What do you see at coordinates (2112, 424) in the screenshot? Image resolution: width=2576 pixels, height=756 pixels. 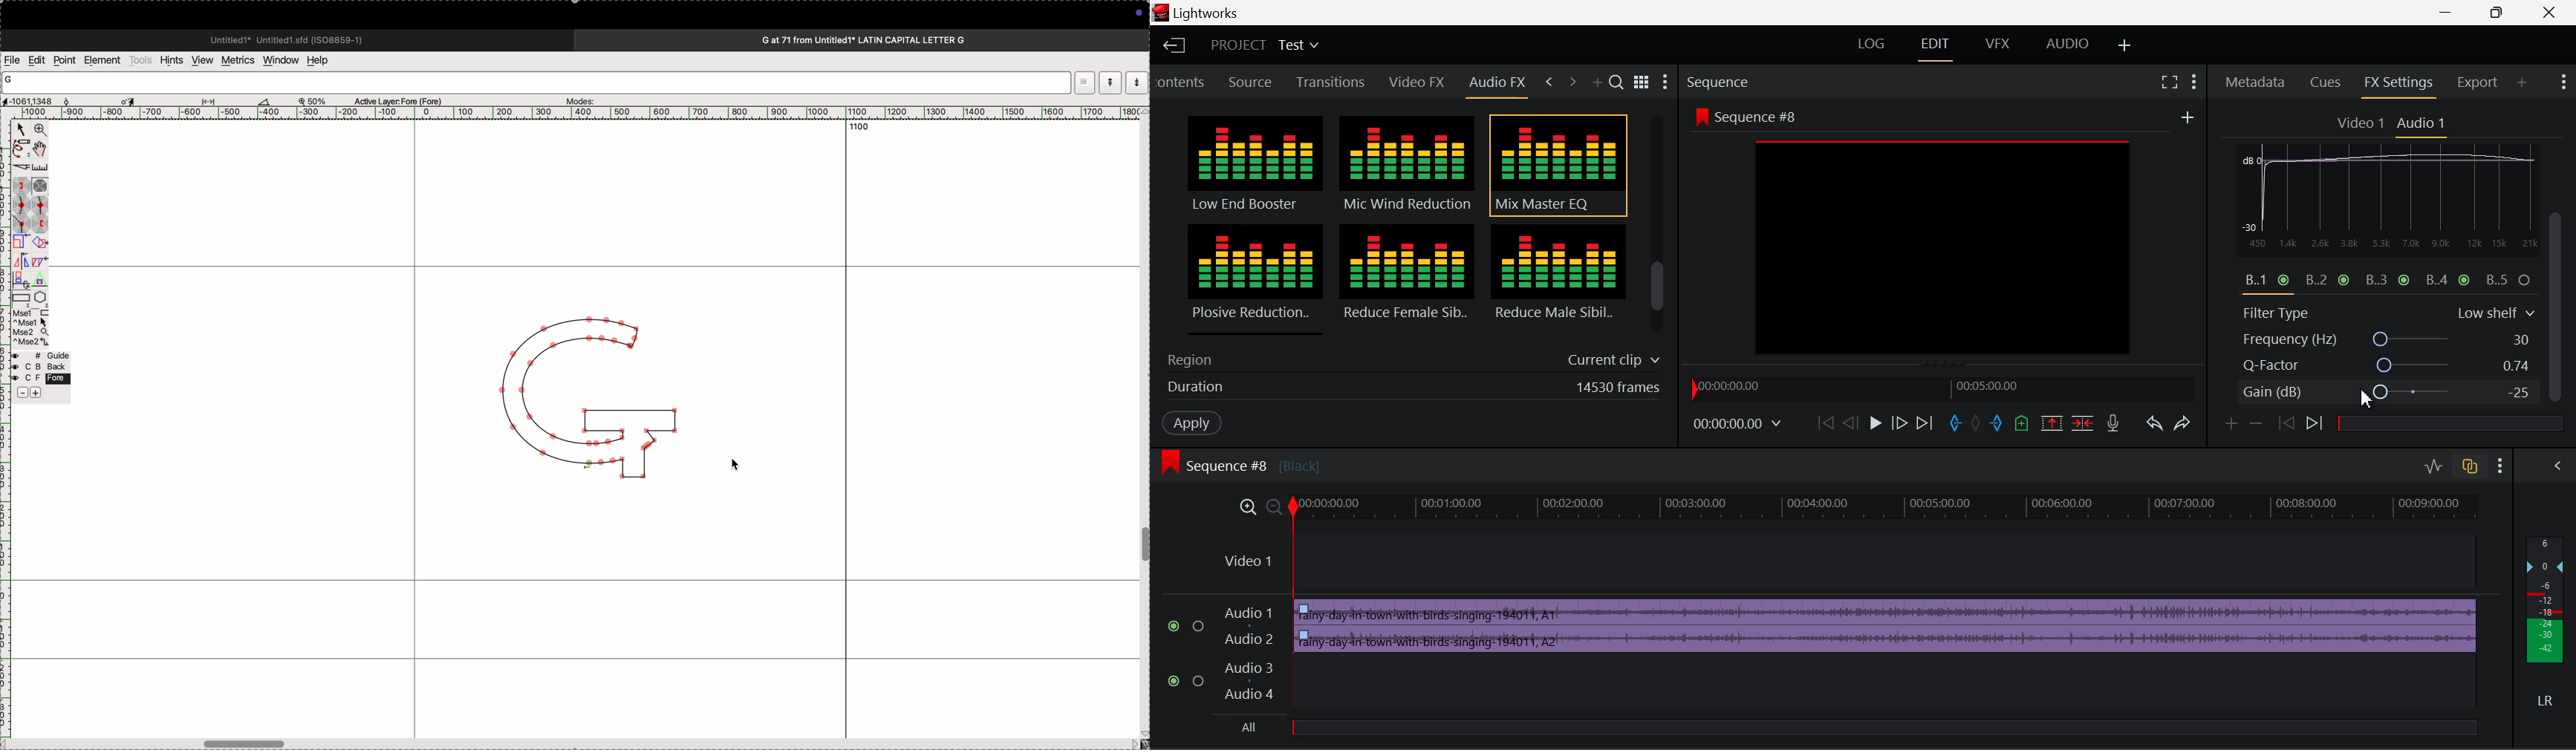 I see `Record Voiceover` at bounding box center [2112, 424].